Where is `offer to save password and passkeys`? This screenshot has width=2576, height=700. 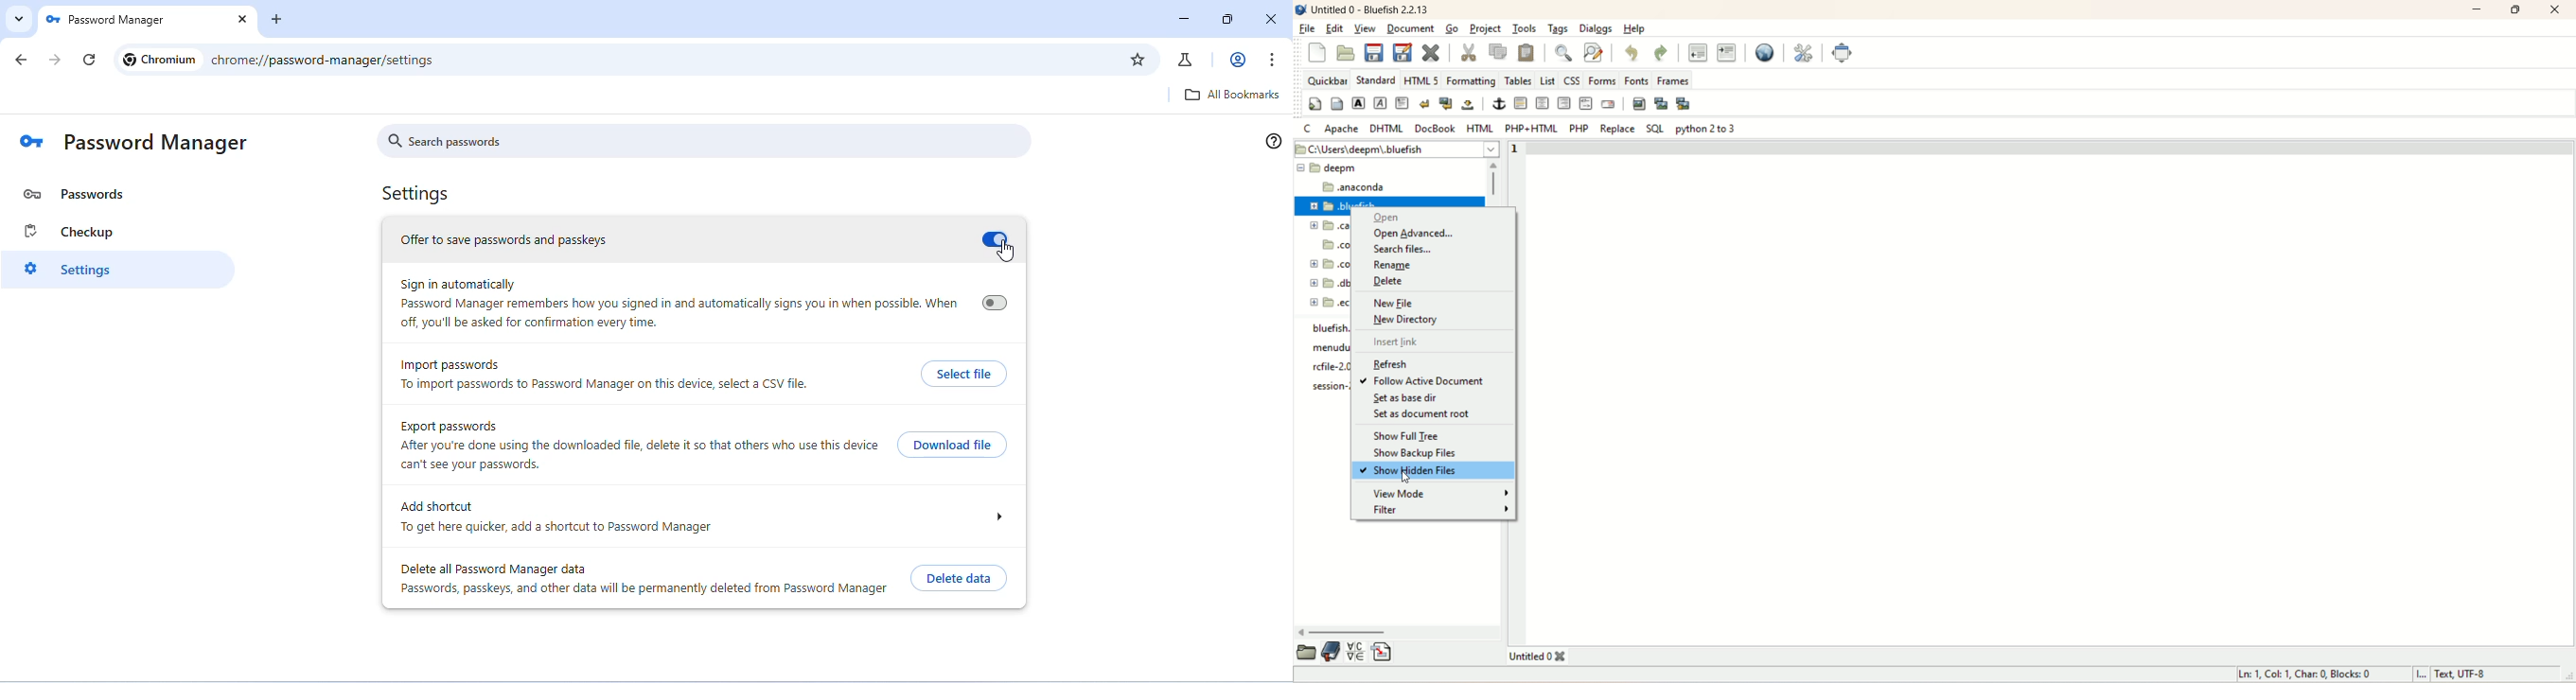
offer to save password and passkeys is located at coordinates (506, 241).